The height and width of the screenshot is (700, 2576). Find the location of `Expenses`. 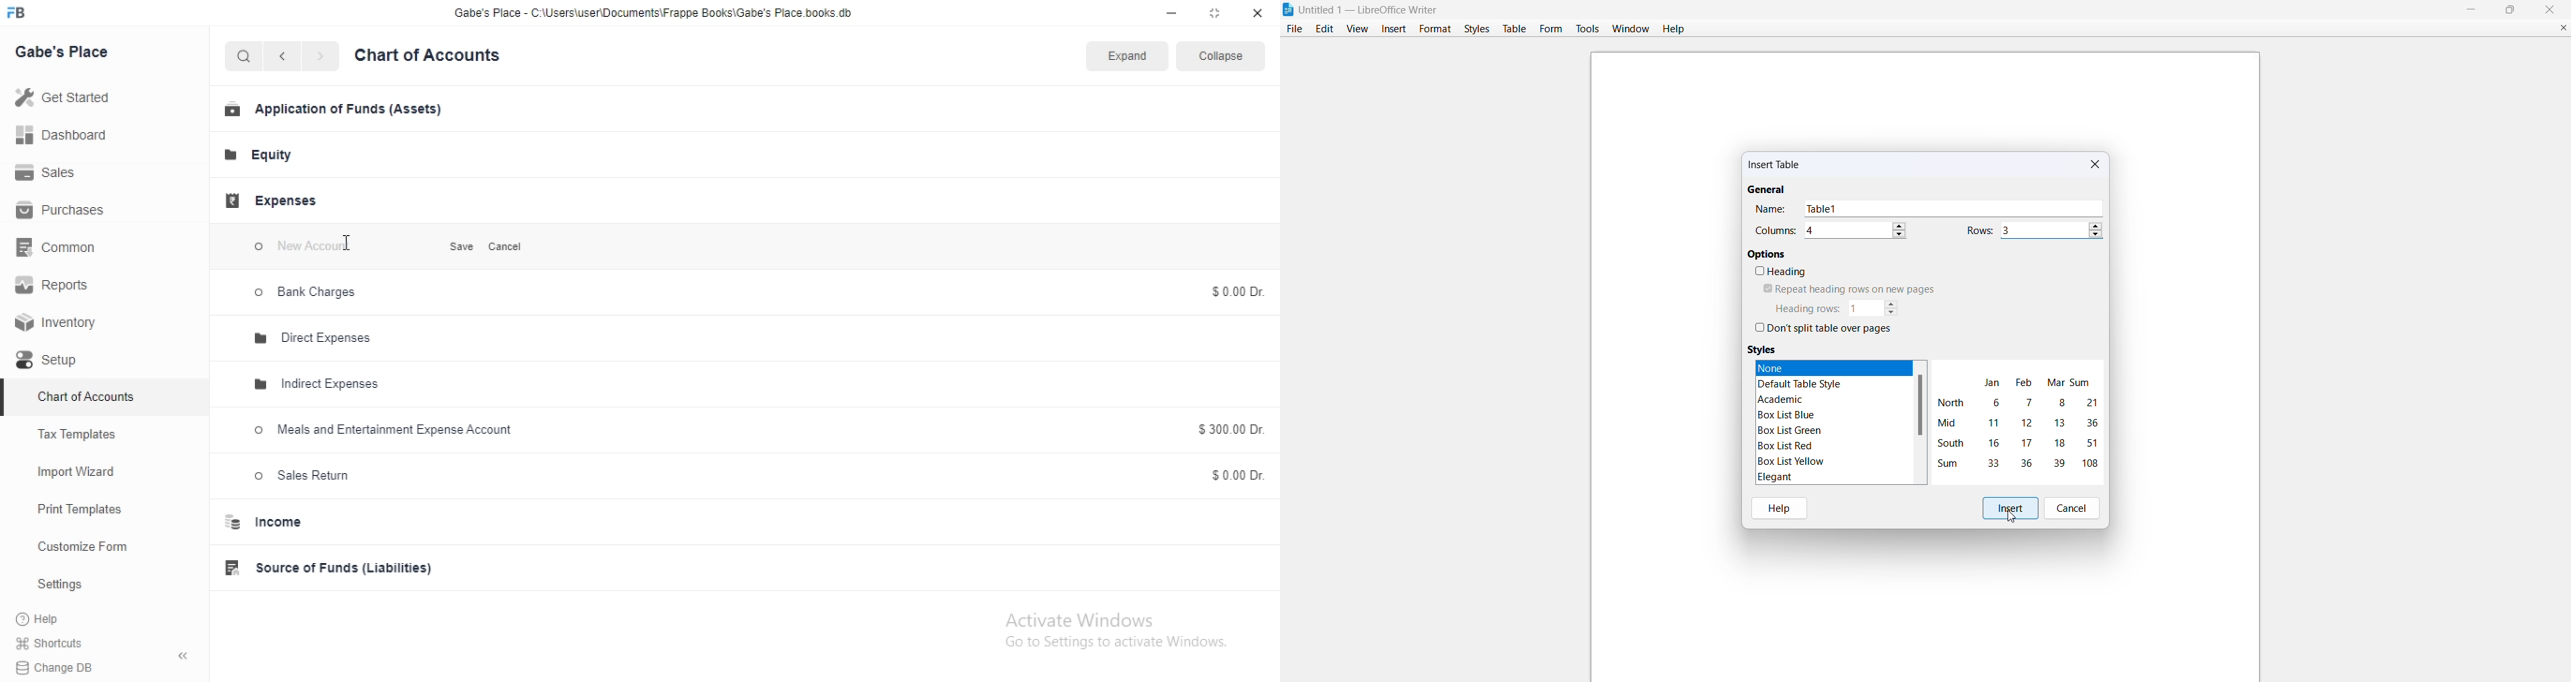

Expenses is located at coordinates (272, 200).